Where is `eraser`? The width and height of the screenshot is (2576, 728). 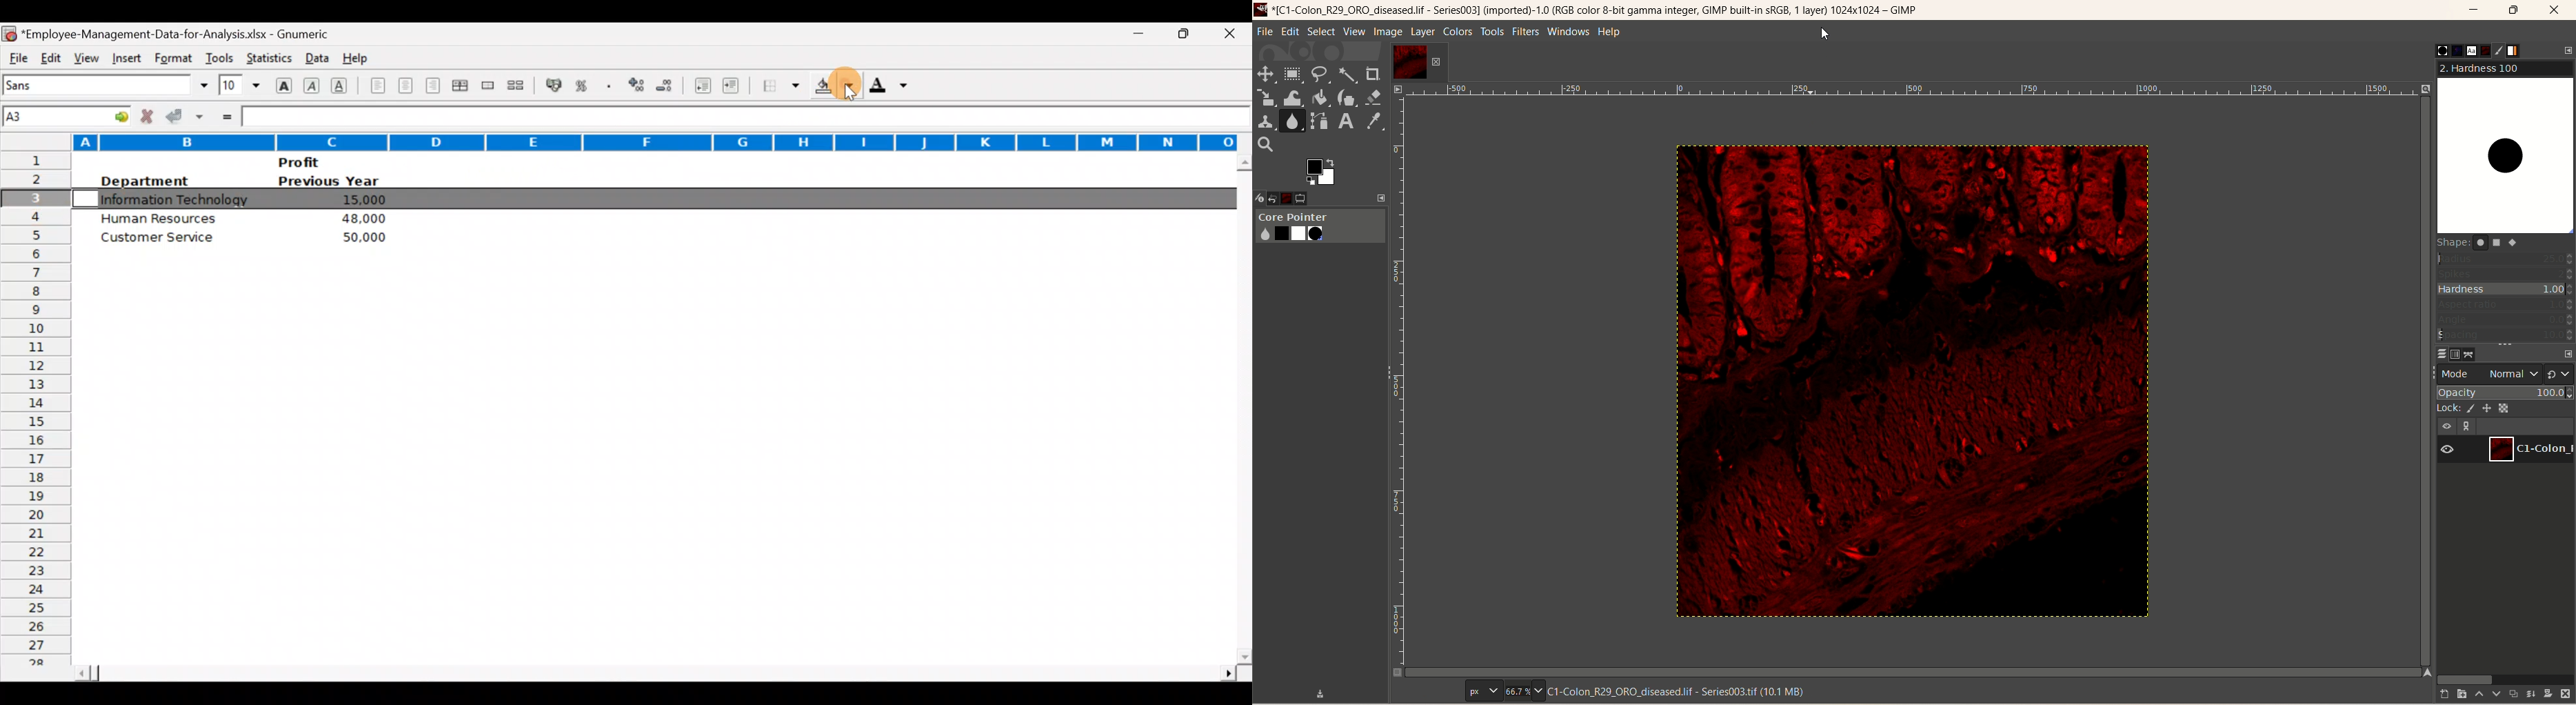 eraser is located at coordinates (1375, 97).